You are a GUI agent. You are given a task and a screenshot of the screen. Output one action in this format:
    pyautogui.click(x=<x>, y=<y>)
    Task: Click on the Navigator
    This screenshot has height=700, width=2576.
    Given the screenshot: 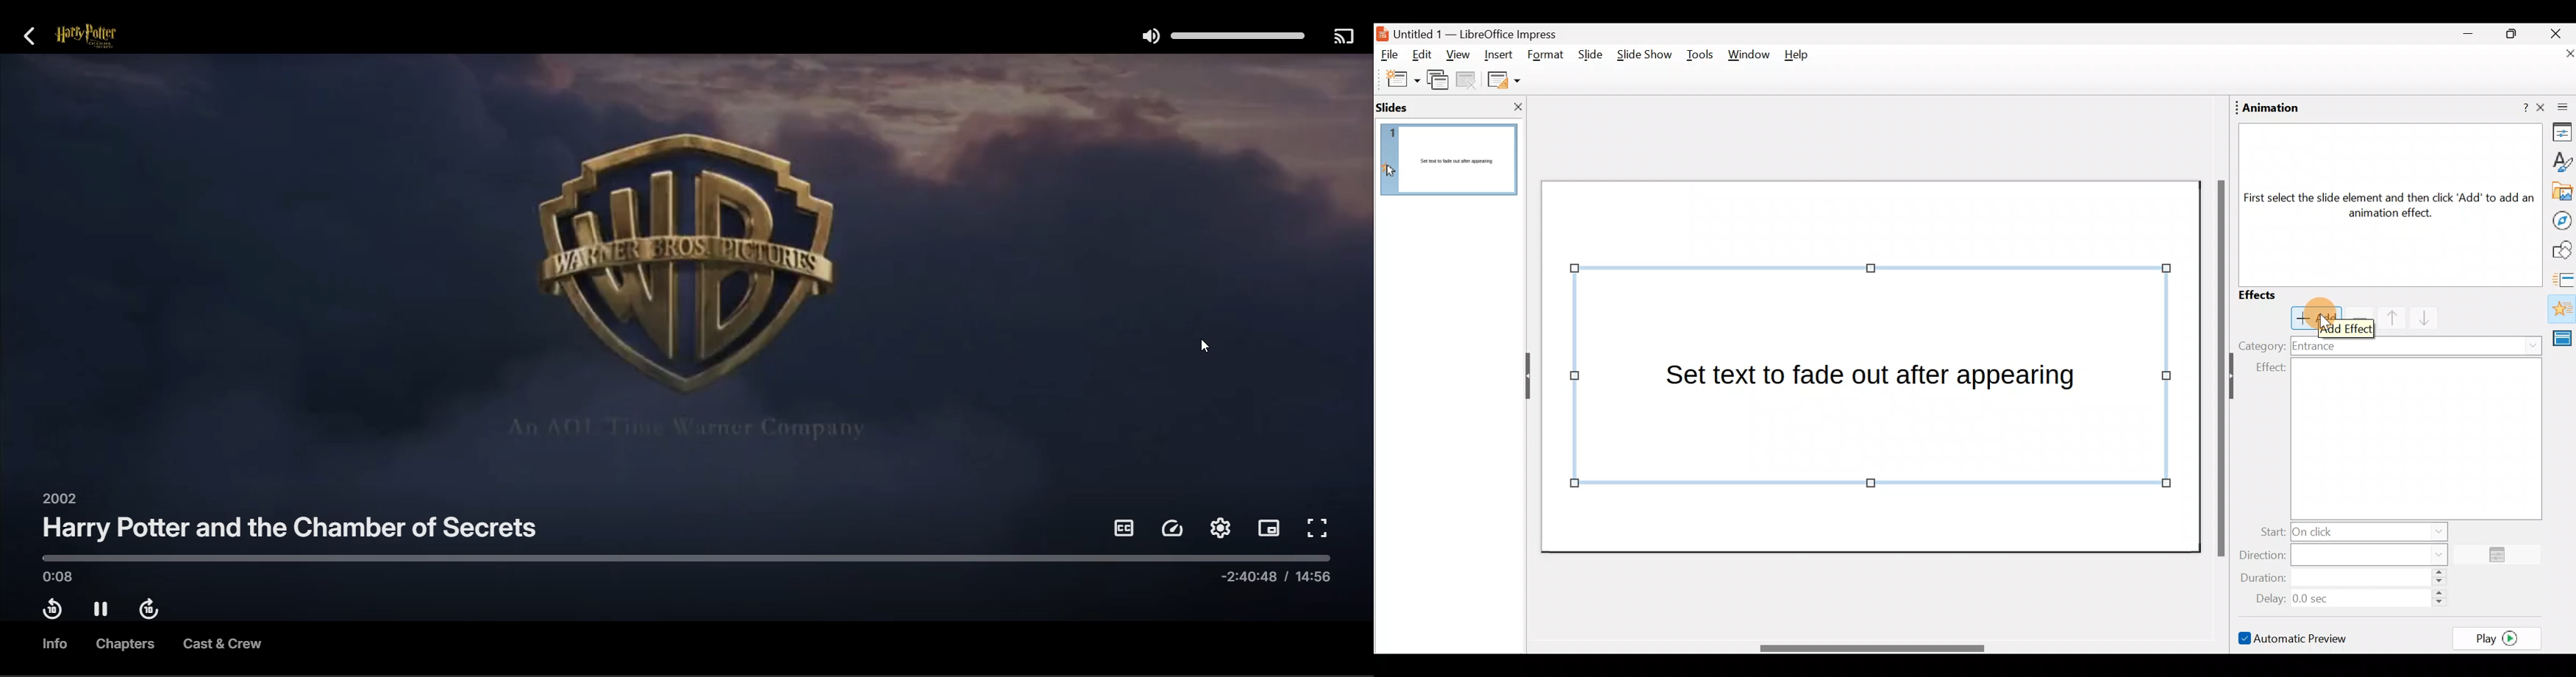 What is the action you would take?
    pyautogui.click(x=2559, y=219)
    